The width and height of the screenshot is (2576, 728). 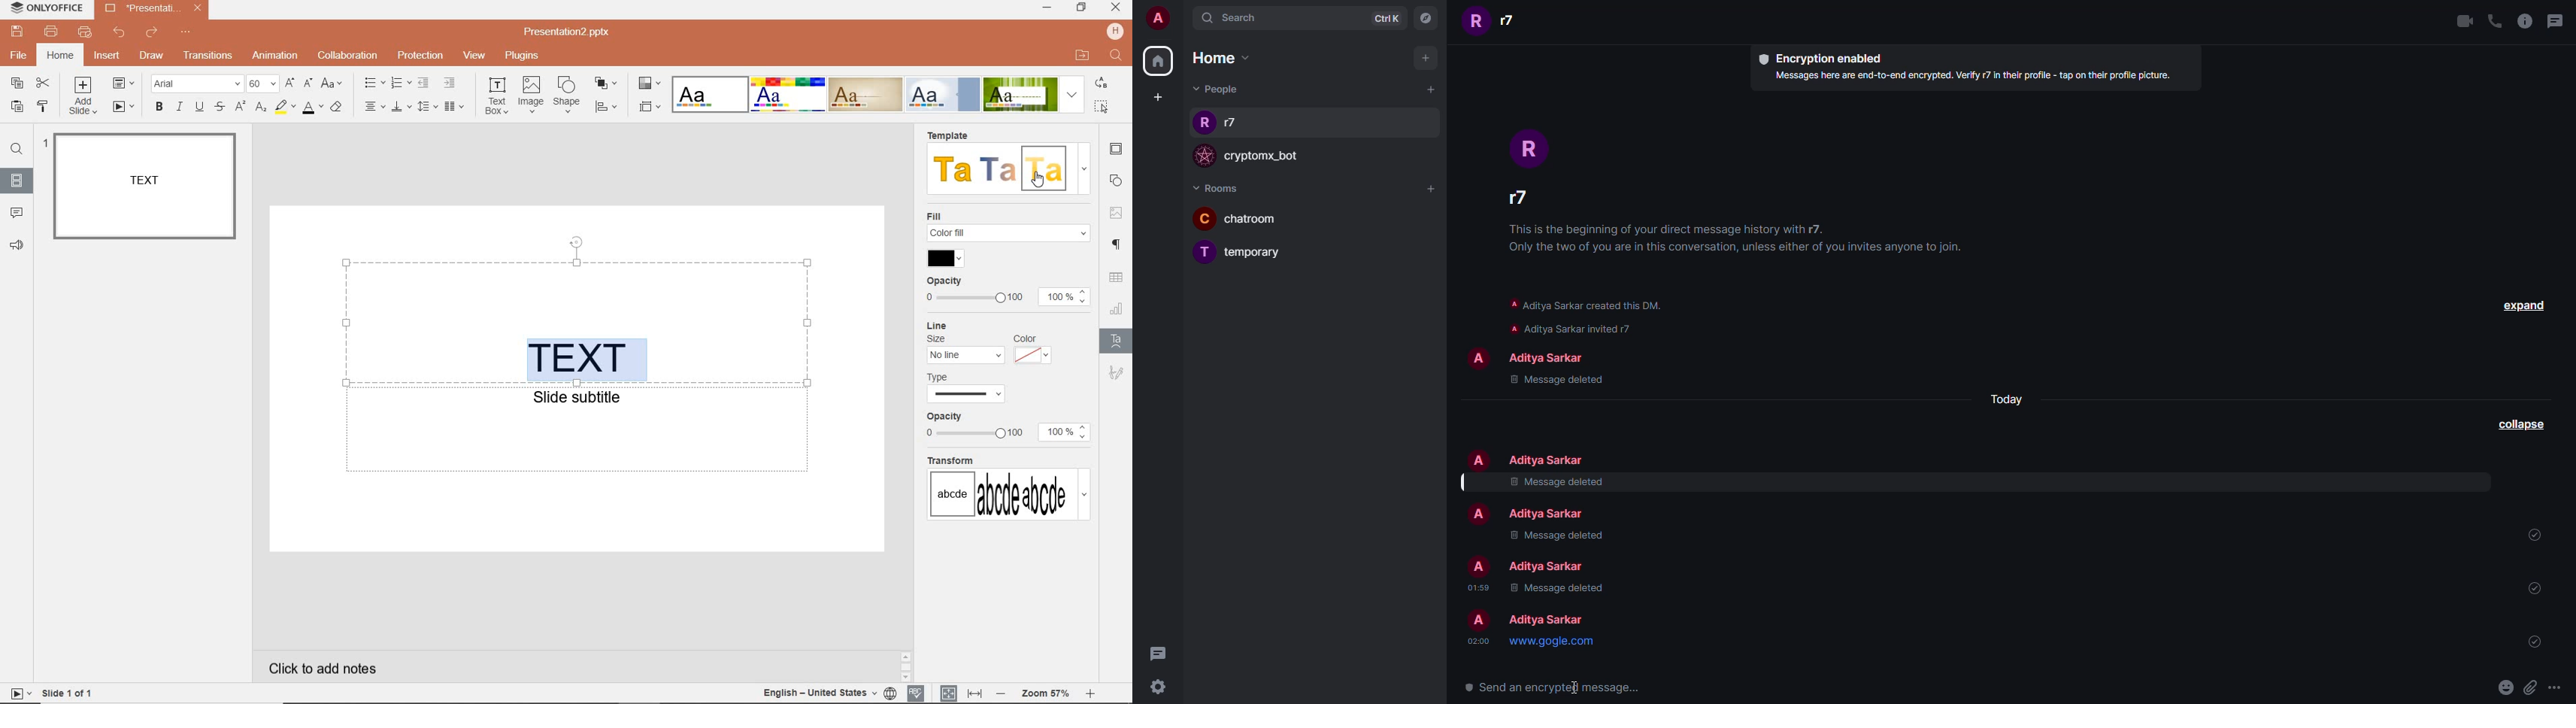 What do you see at coordinates (1547, 460) in the screenshot?
I see `people` at bounding box center [1547, 460].